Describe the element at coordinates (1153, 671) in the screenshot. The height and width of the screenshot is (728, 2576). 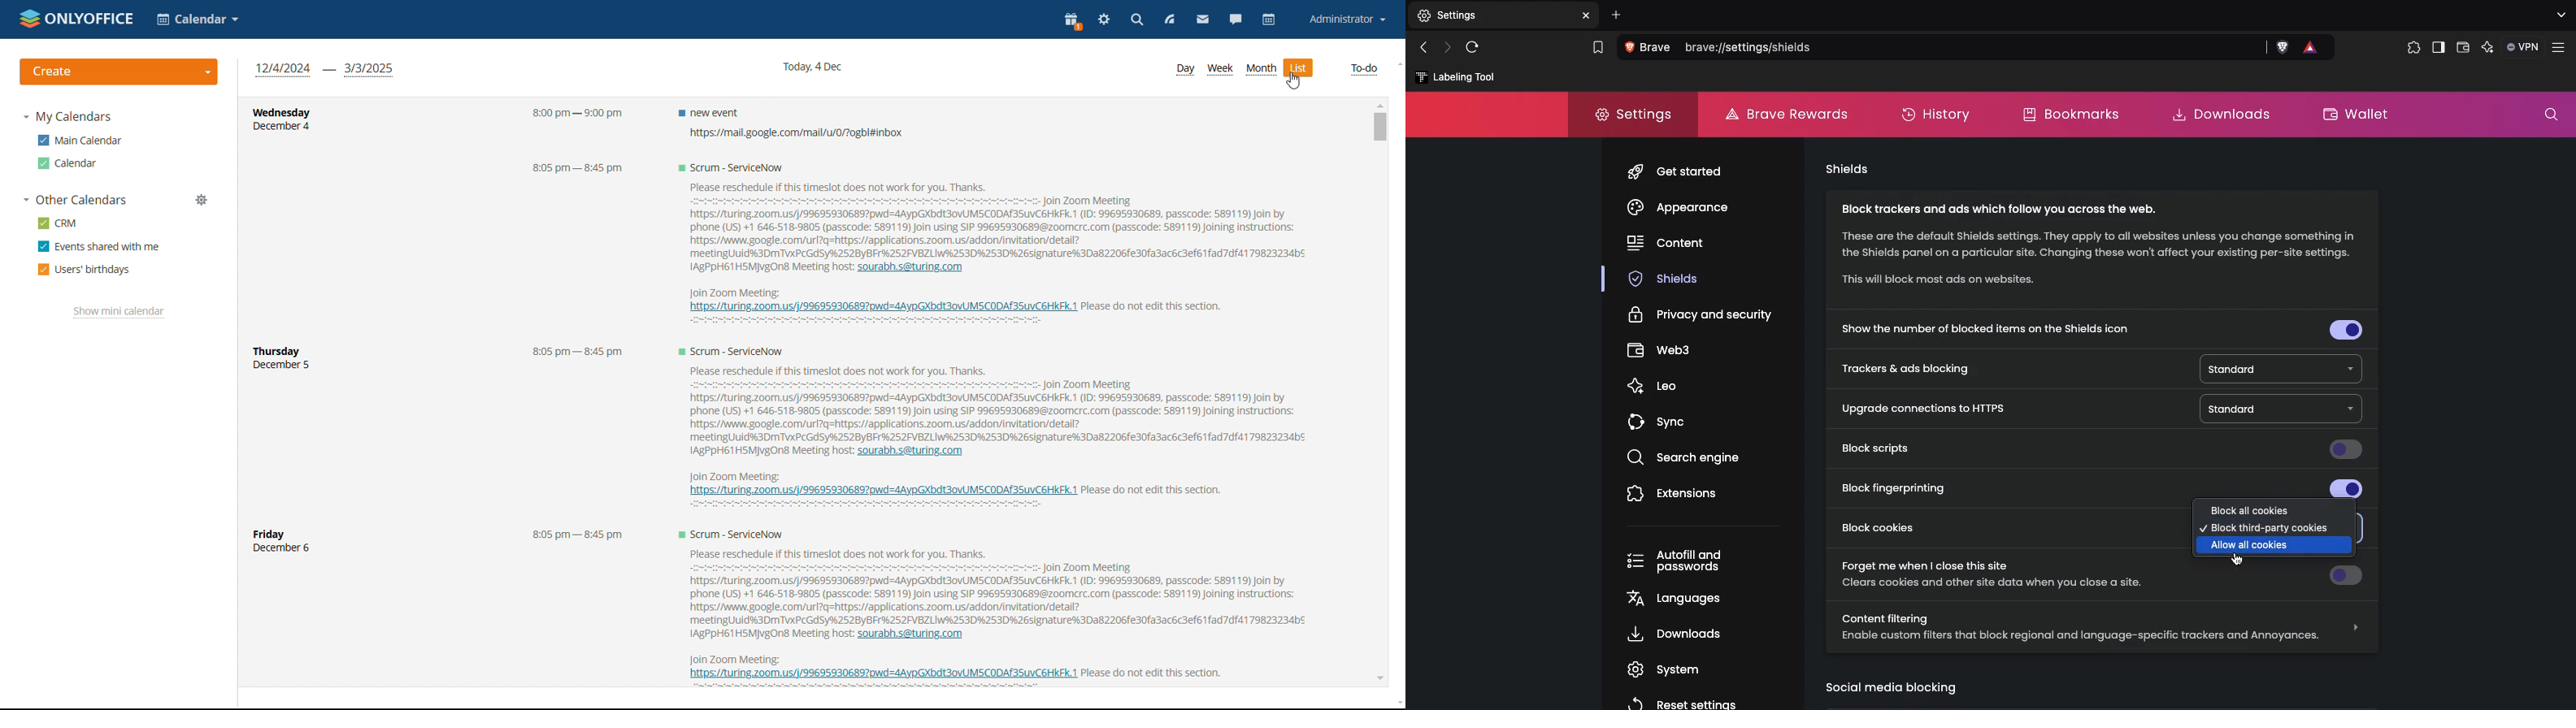
I see `k.1 Please do not edit this section.` at that location.